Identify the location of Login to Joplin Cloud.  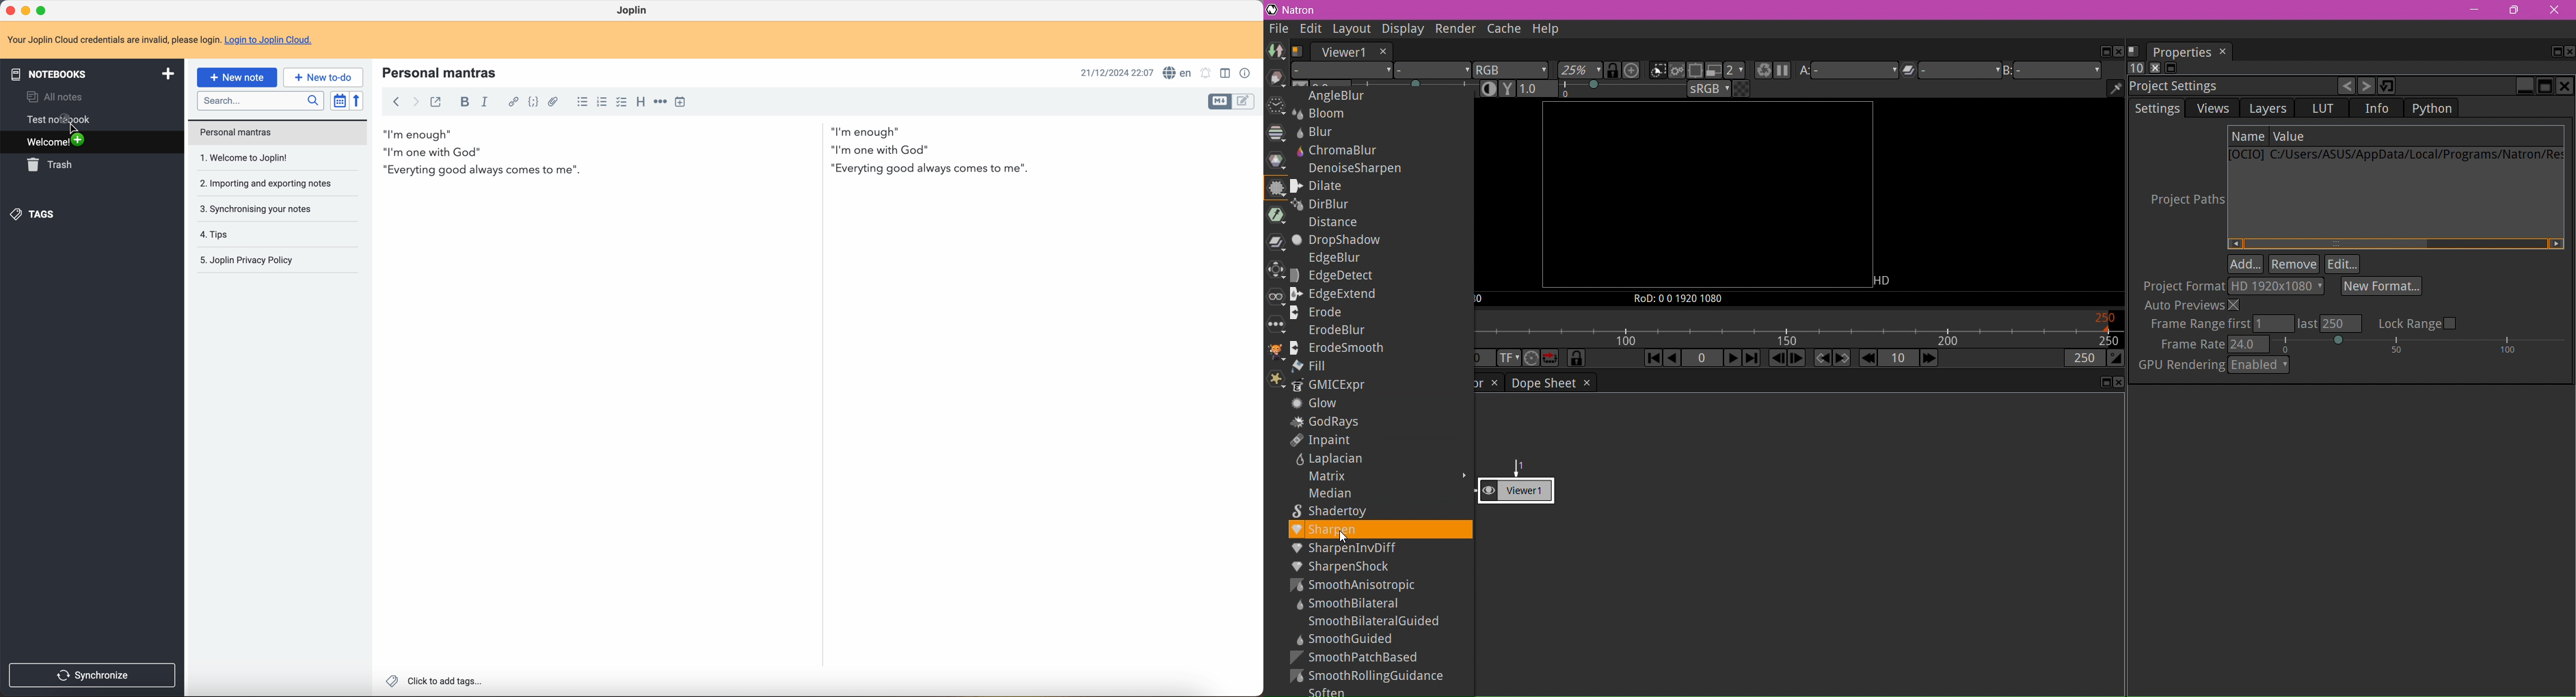
(268, 41).